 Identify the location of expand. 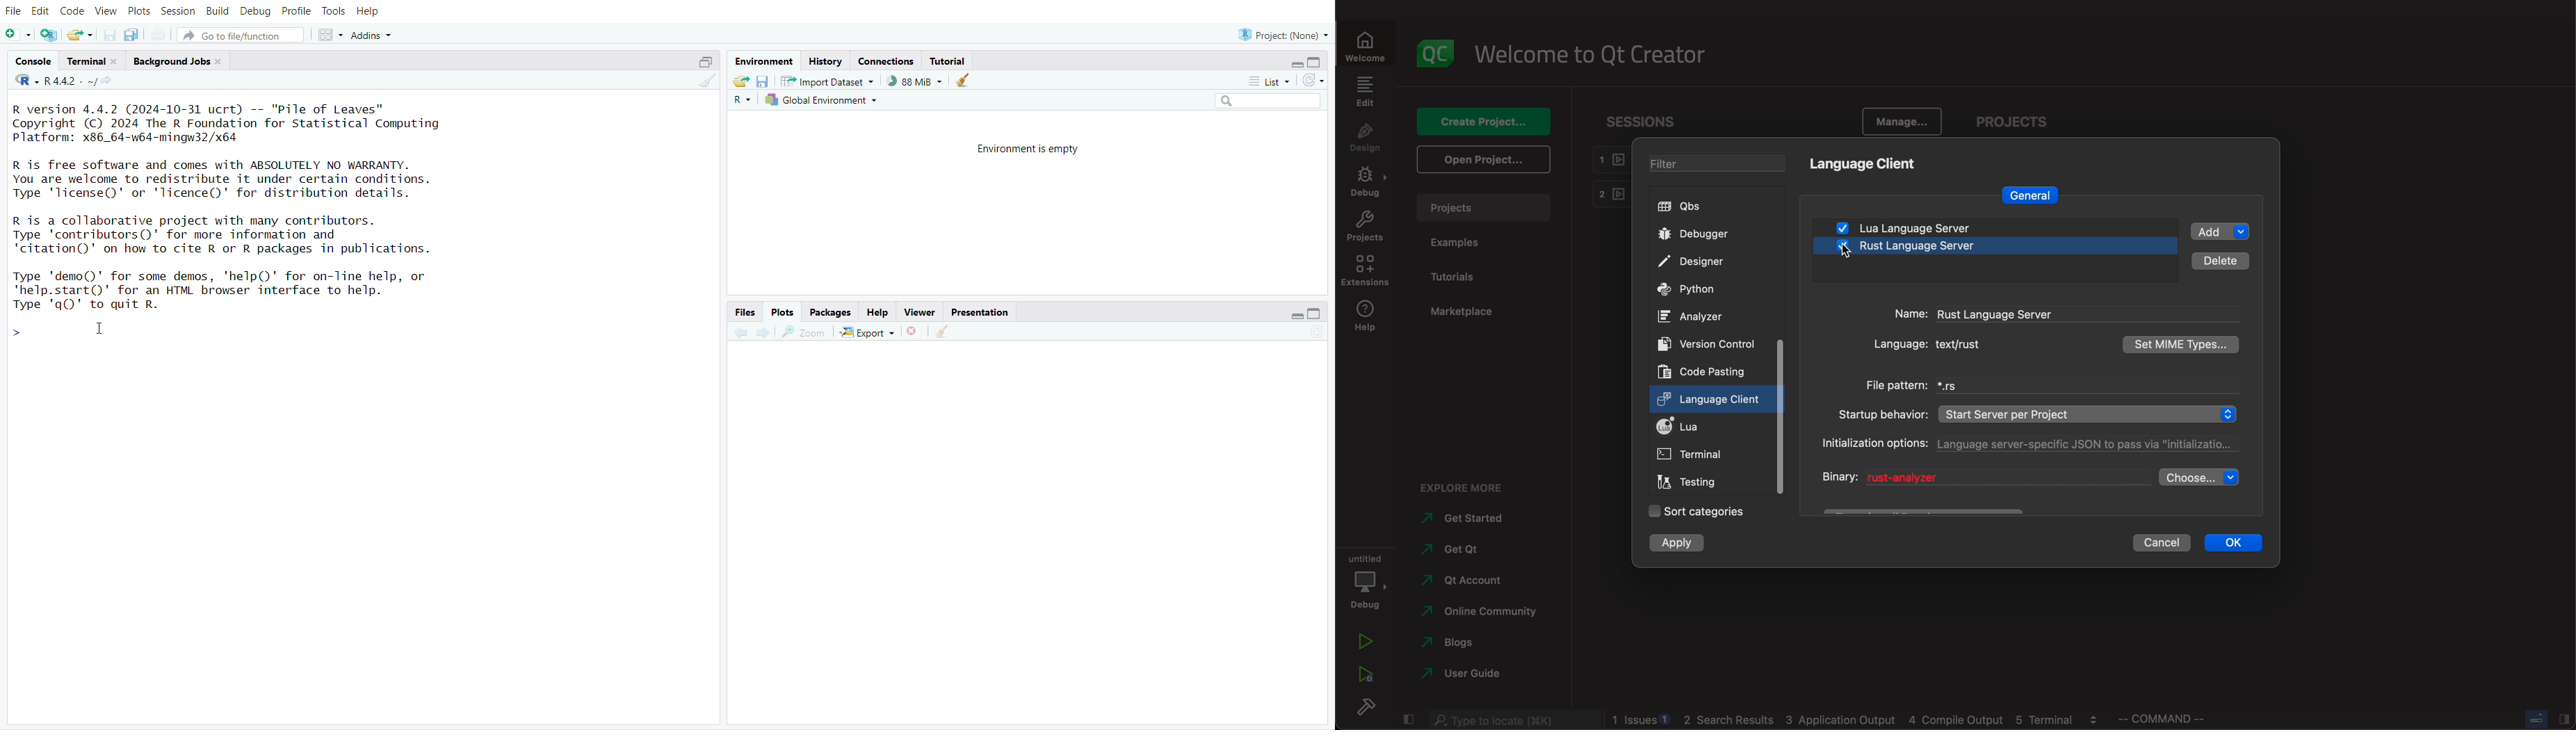
(1294, 63).